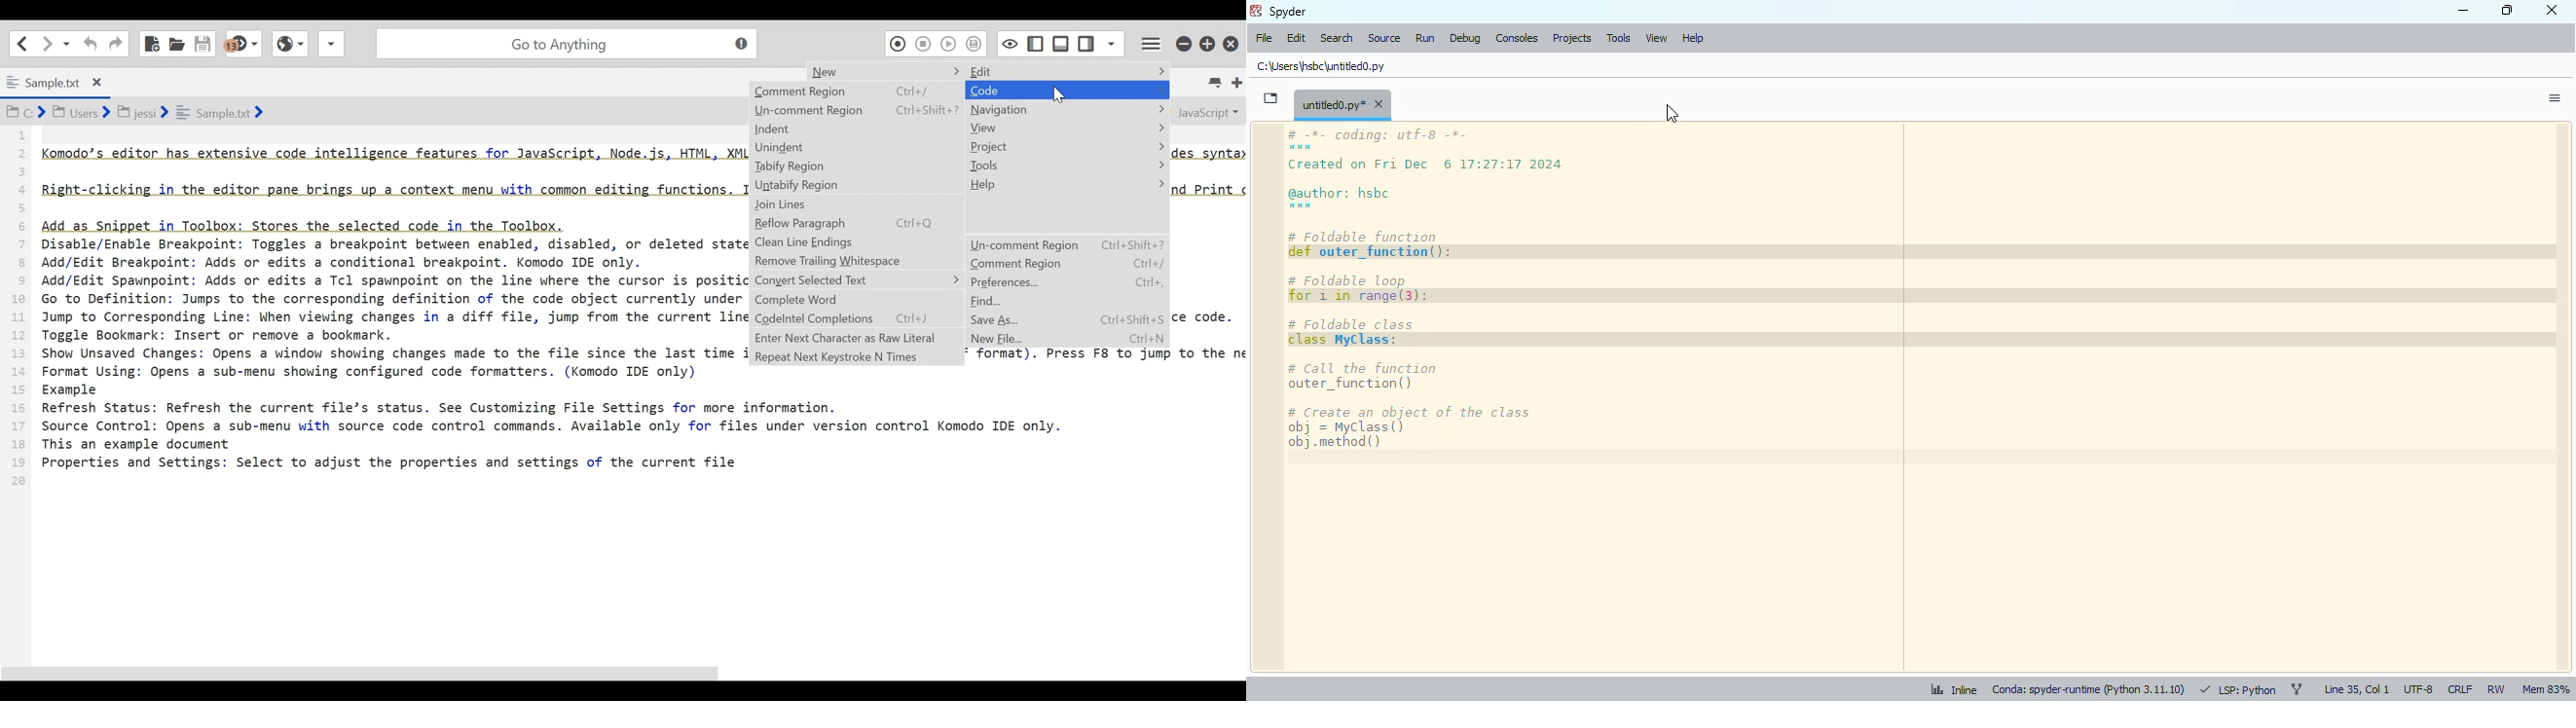 Image resolution: width=2576 pixels, height=728 pixels. What do you see at coordinates (2555, 98) in the screenshot?
I see `options` at bounding box center [2555, 98].